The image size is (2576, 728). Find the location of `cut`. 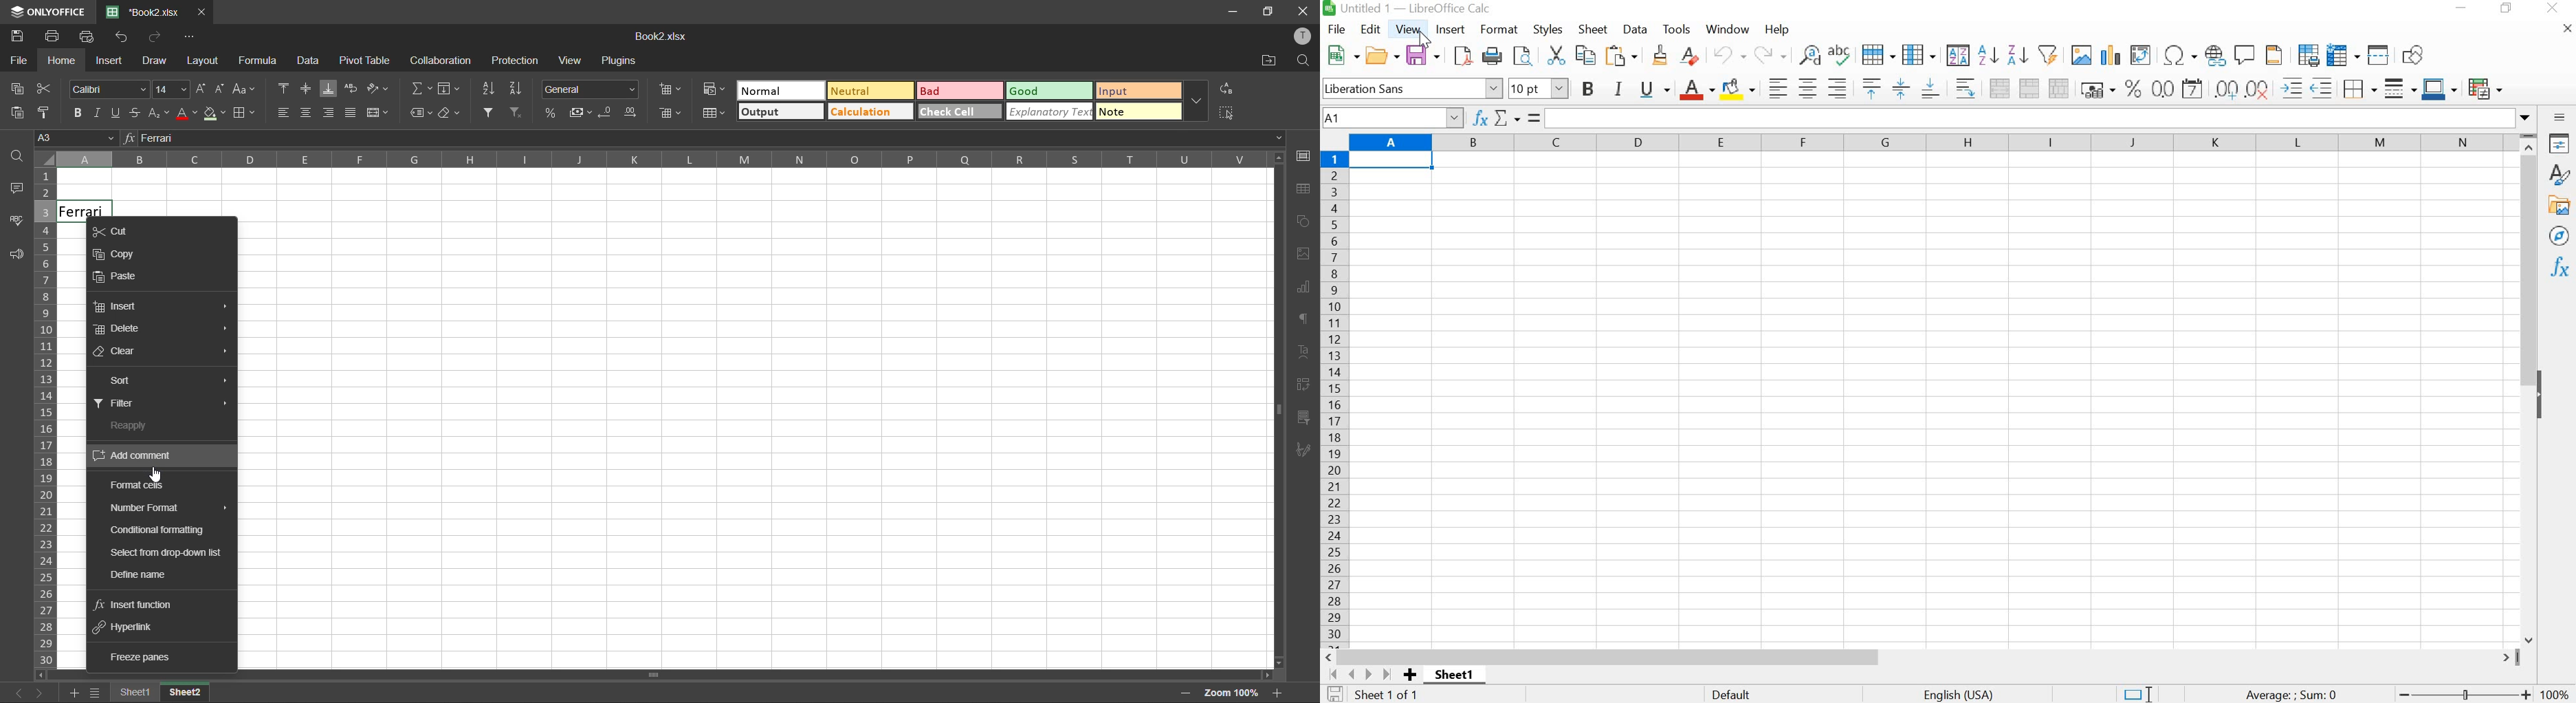

cut is located at coordinates (120, 230).